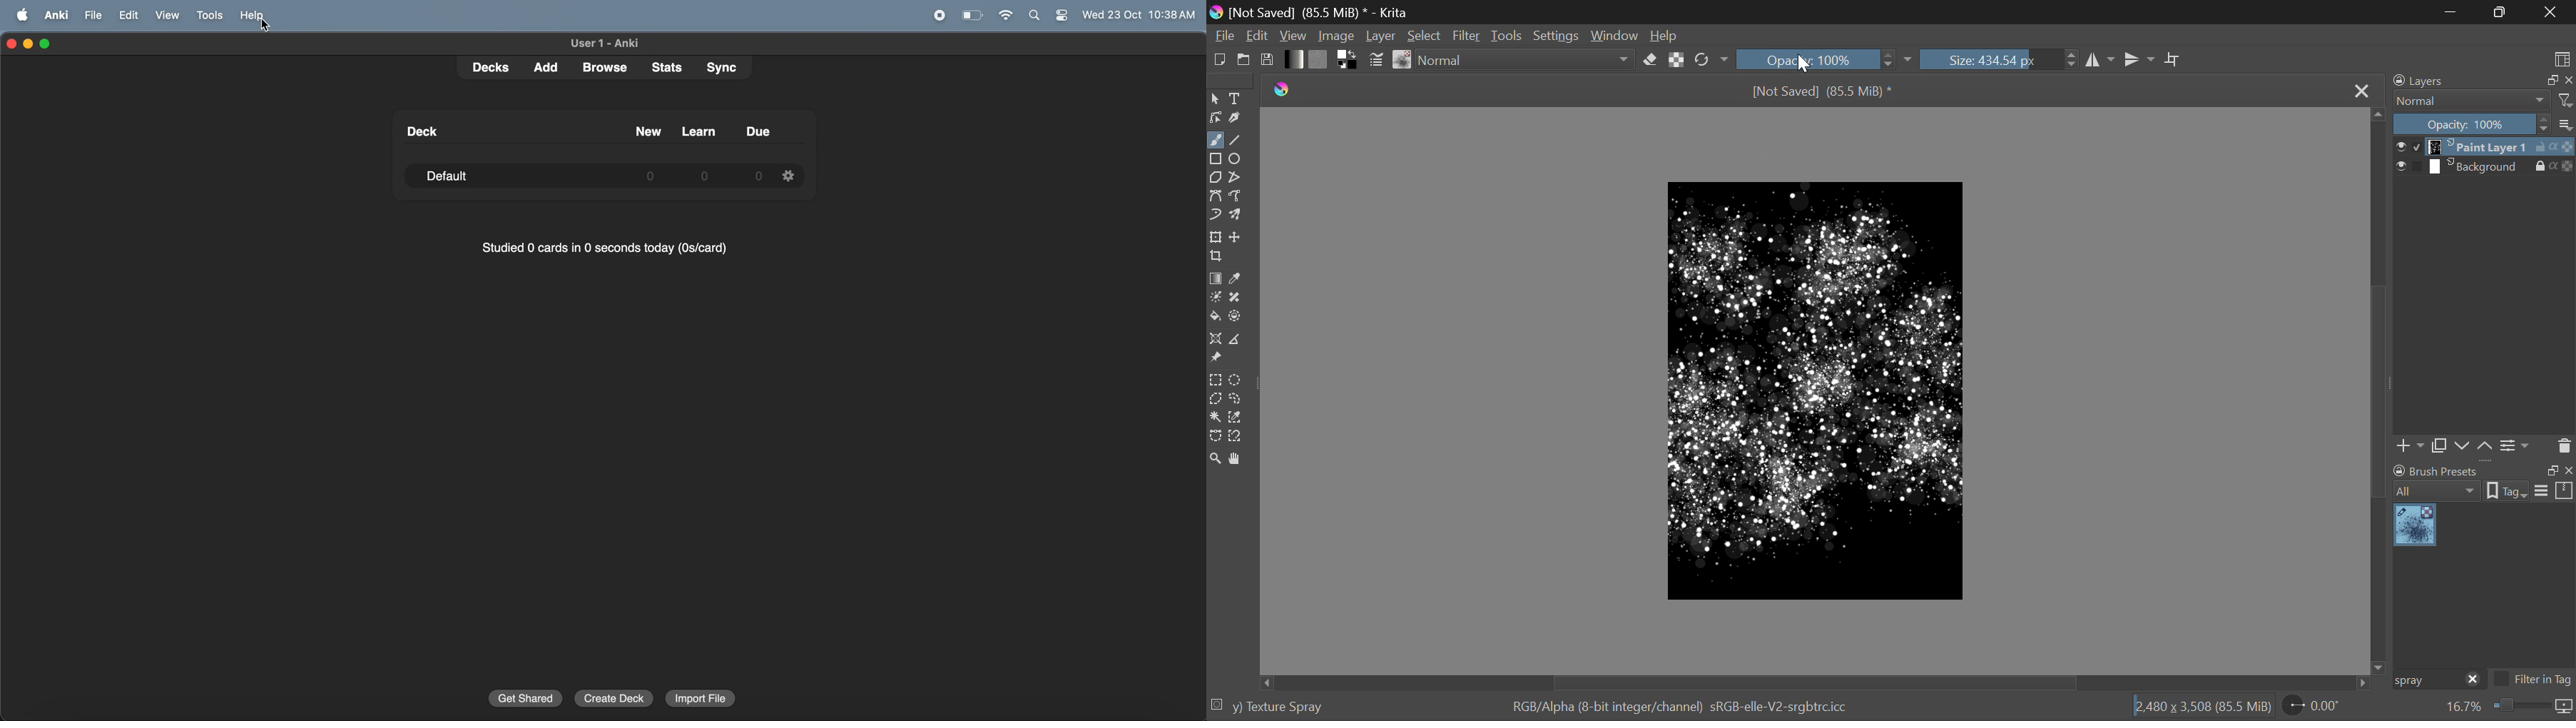 This screenshot has height=728, width=2576. I want to click on Continuous Fill, so click(1215, 415).